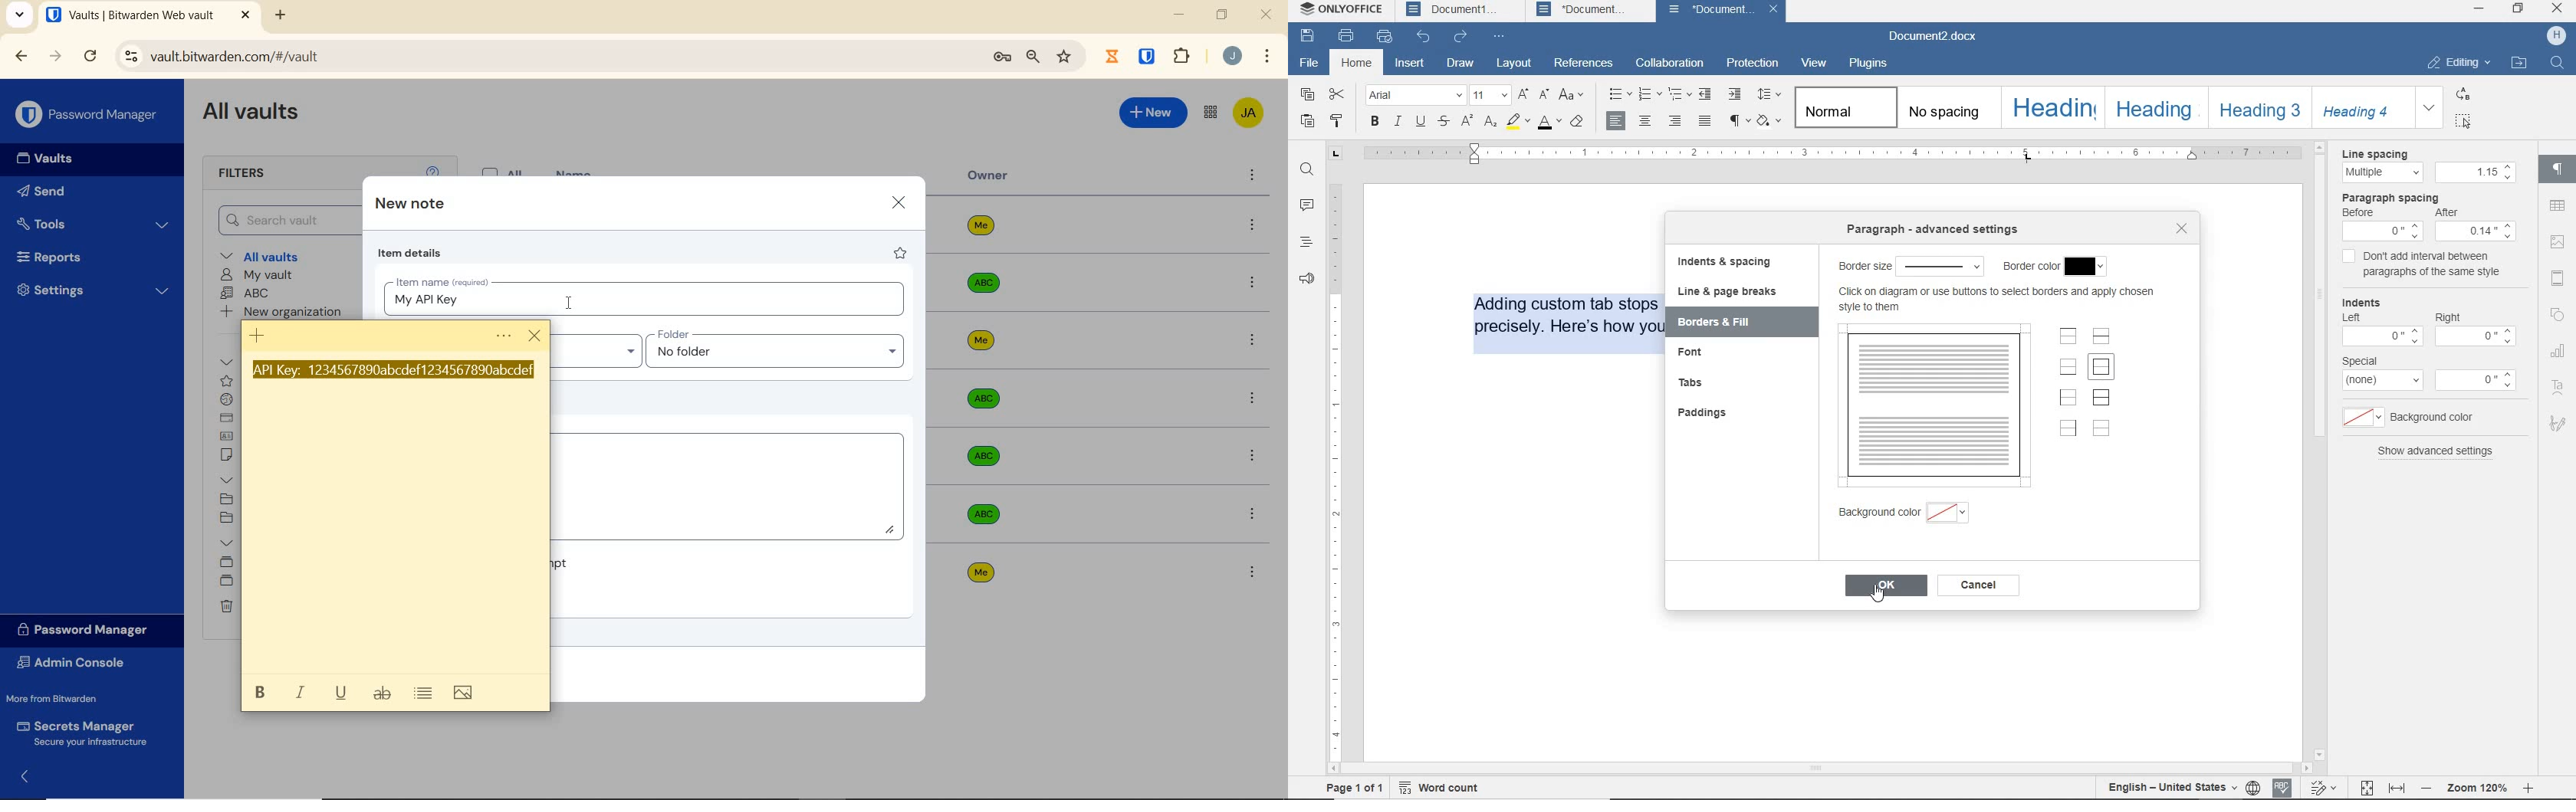  I want to click on find, so click(1307, 170).